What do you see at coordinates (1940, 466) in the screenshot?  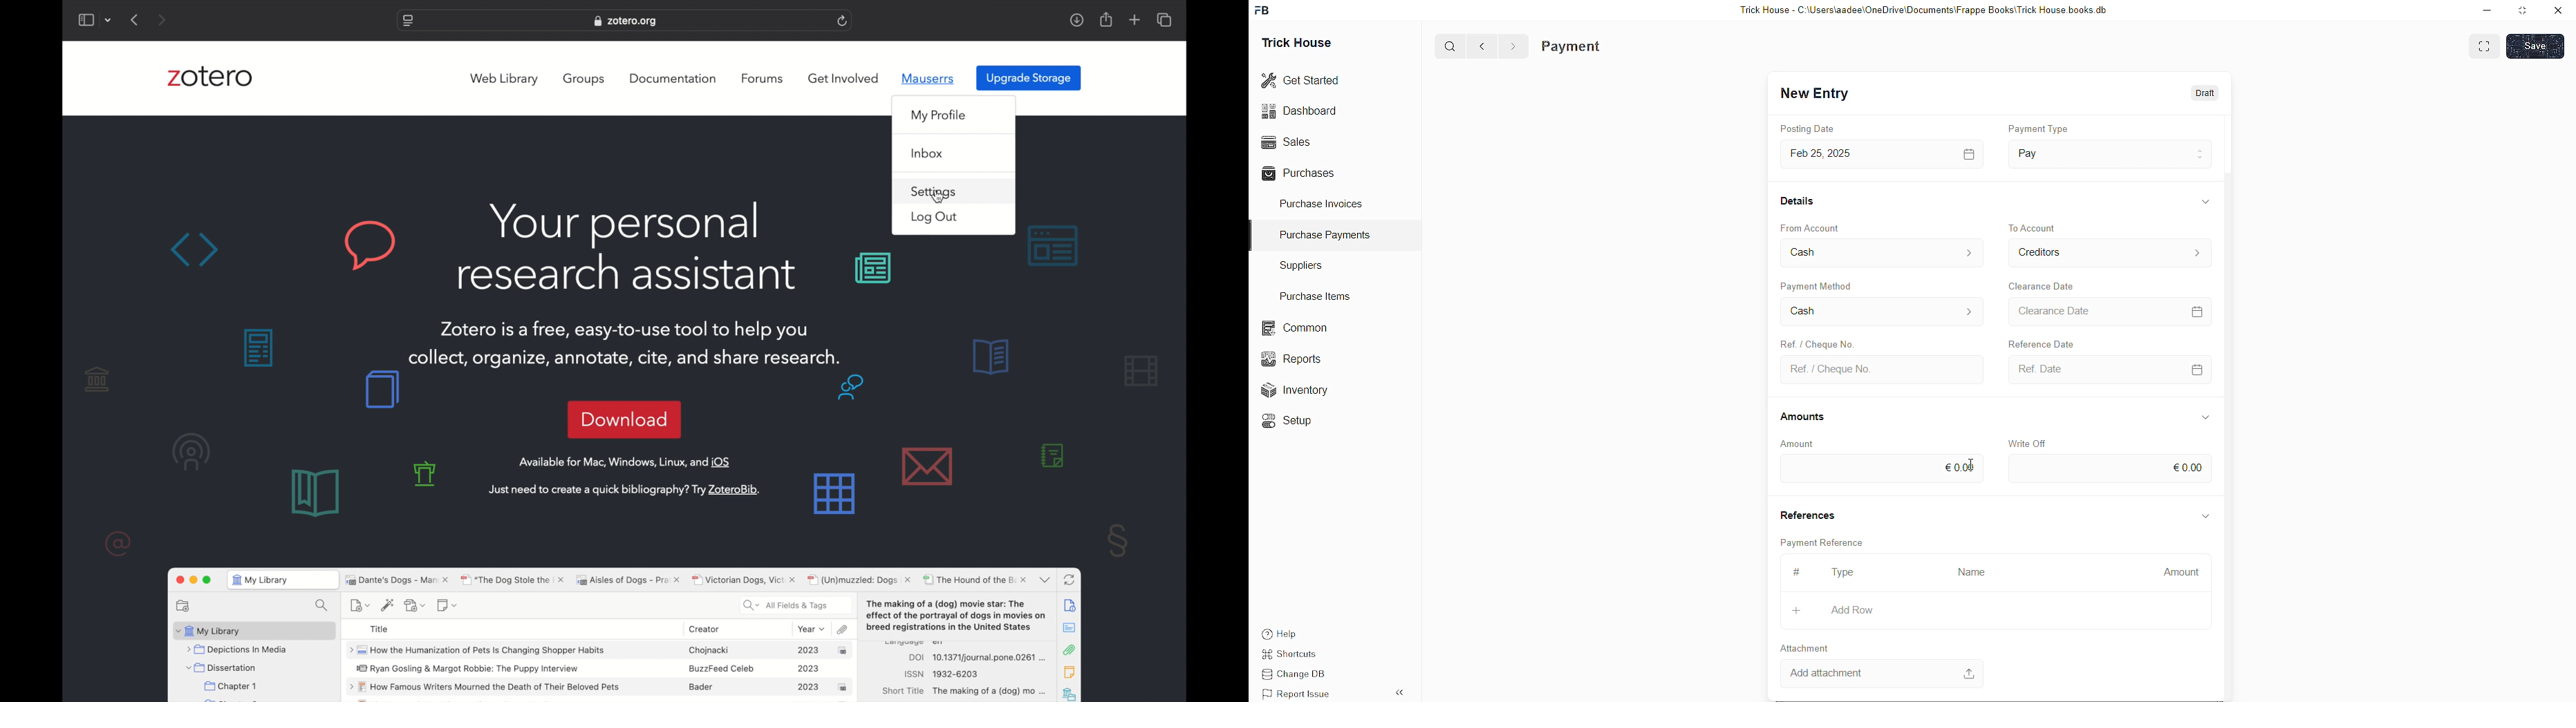 I see `eool` at bounding box center [1940, 466].